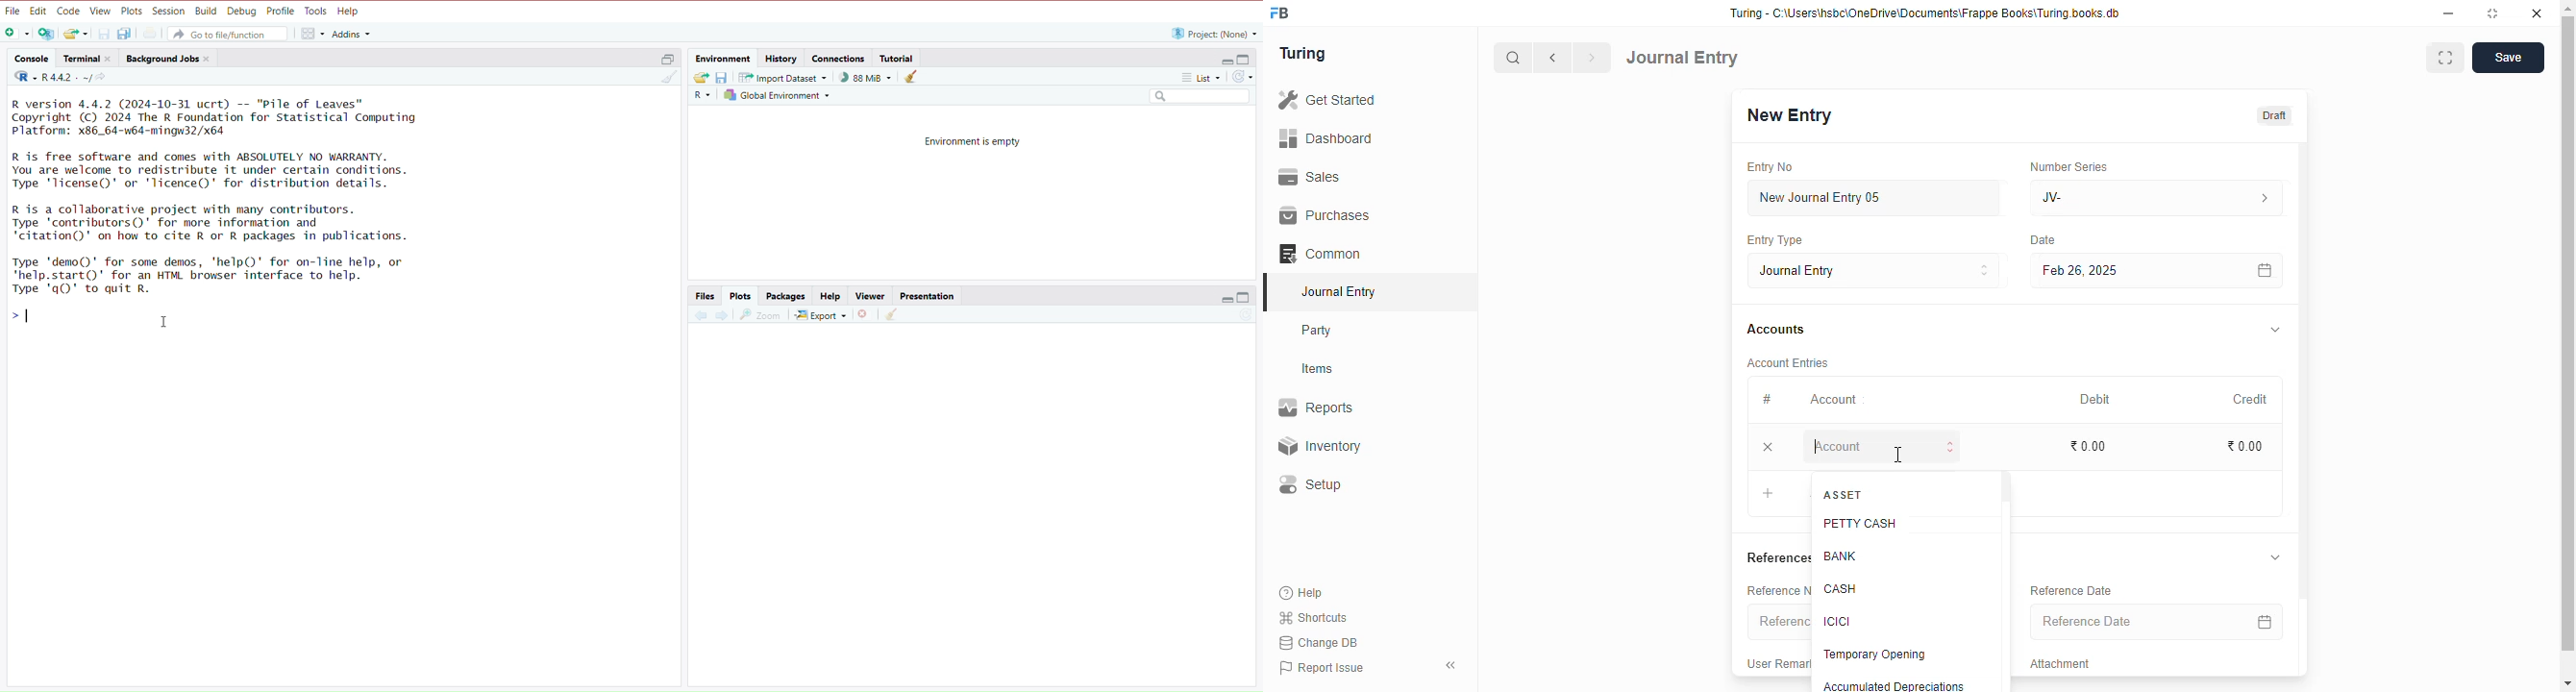 This screenshot has height=700, width=2576. What do you see at coordinates (1310, 176) in the screenshot?
I see `sales` at bounding box center [1310, 176].